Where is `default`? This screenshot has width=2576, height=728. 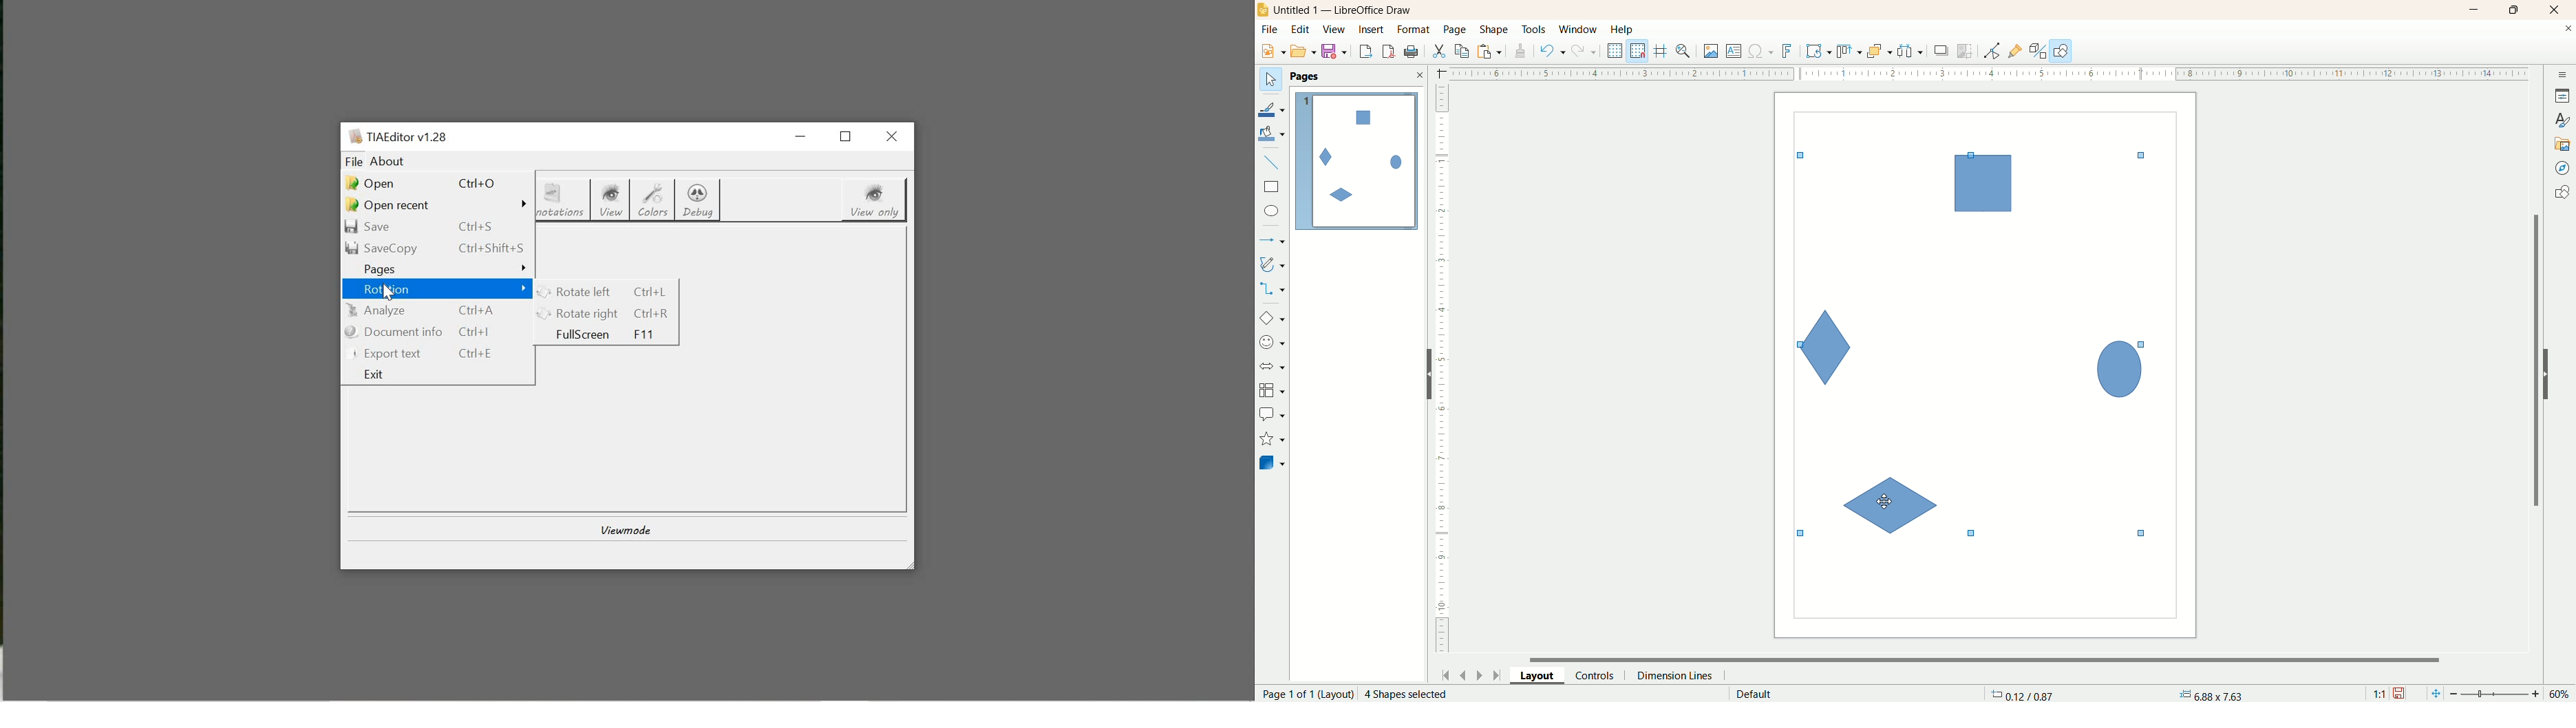
default is located at coordinates (1756, 694).